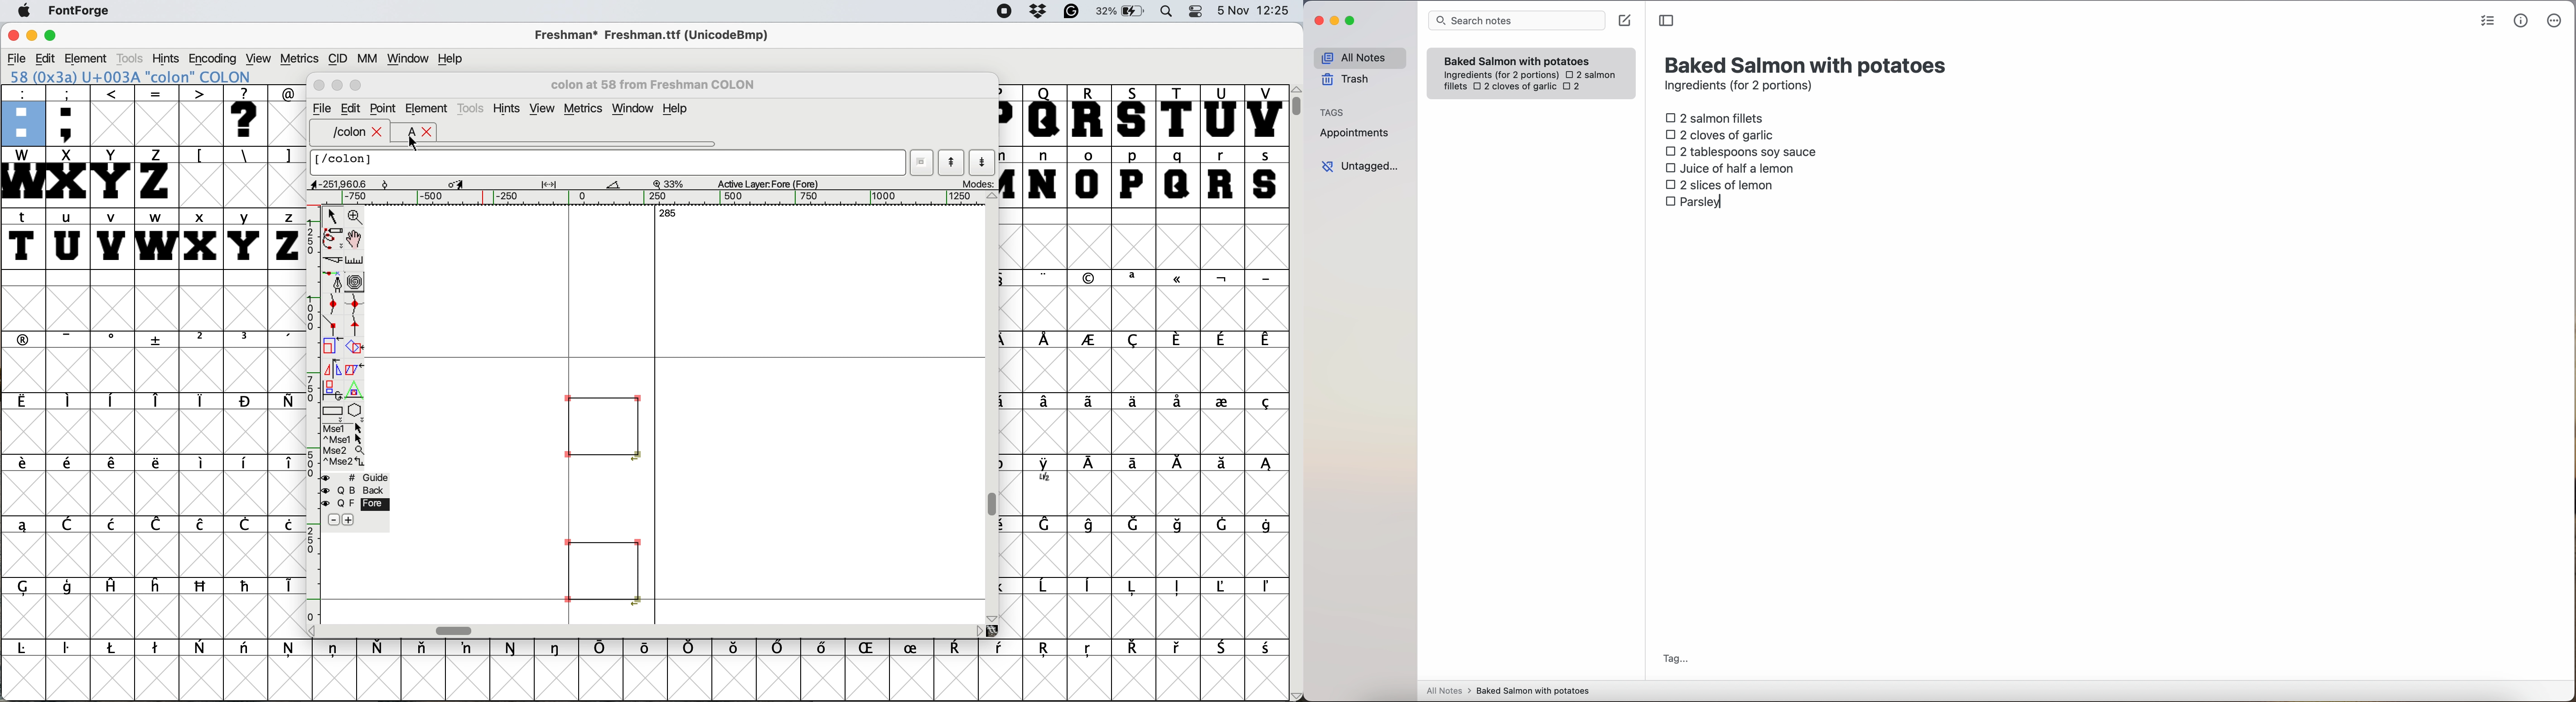  Describe the element at coordinates (409, 57) in the screenshot. I see `window` at that location.